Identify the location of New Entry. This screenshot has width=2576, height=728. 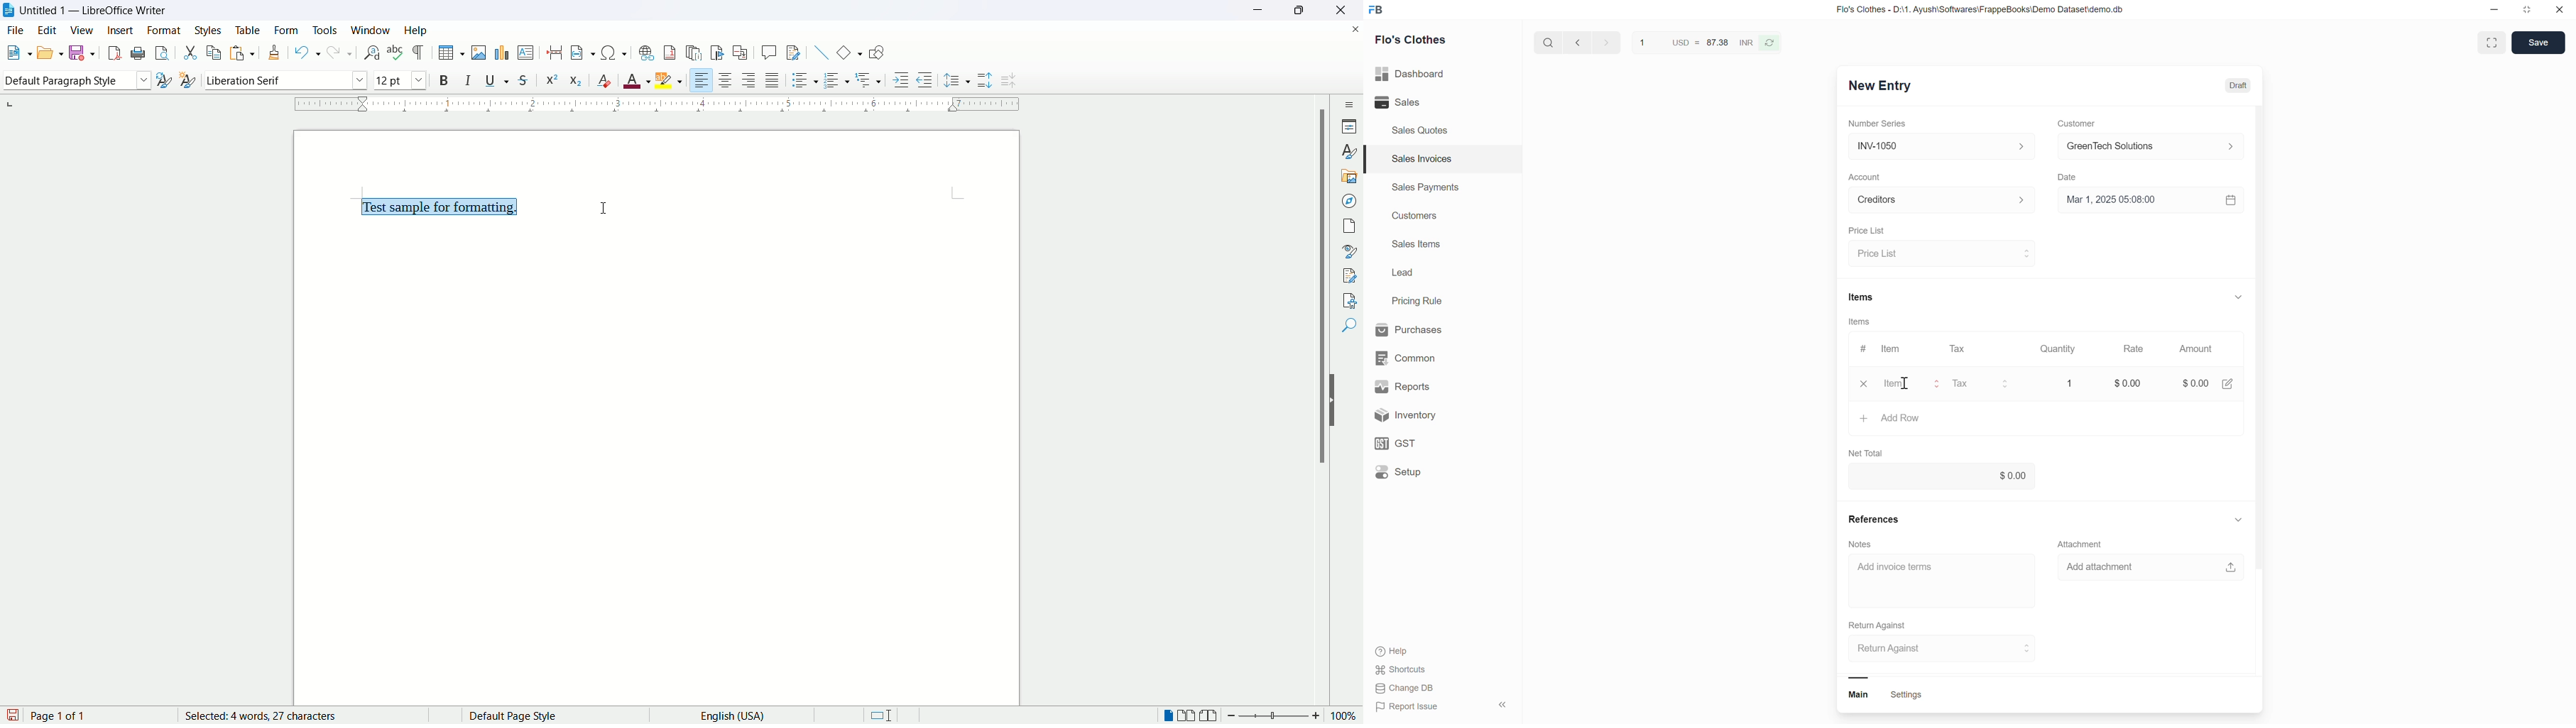
(1887, 86).